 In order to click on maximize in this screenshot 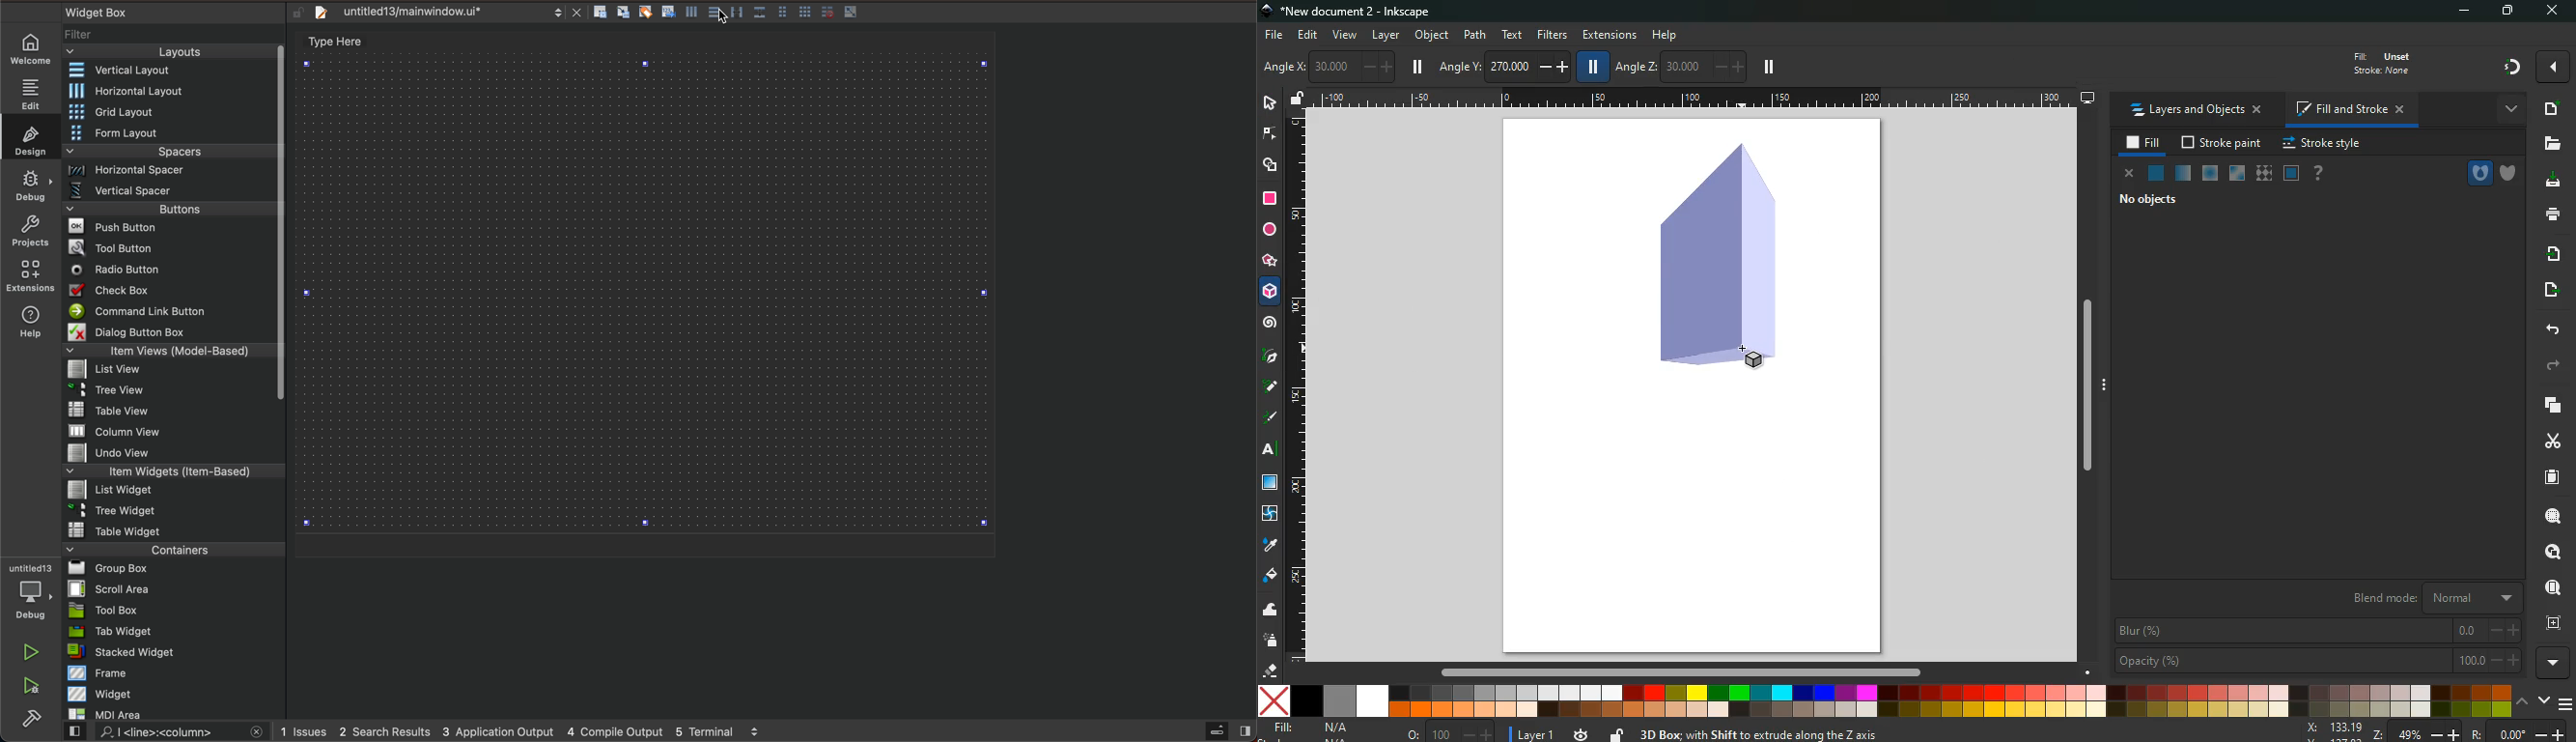, I will do `click(2510, 12)`.